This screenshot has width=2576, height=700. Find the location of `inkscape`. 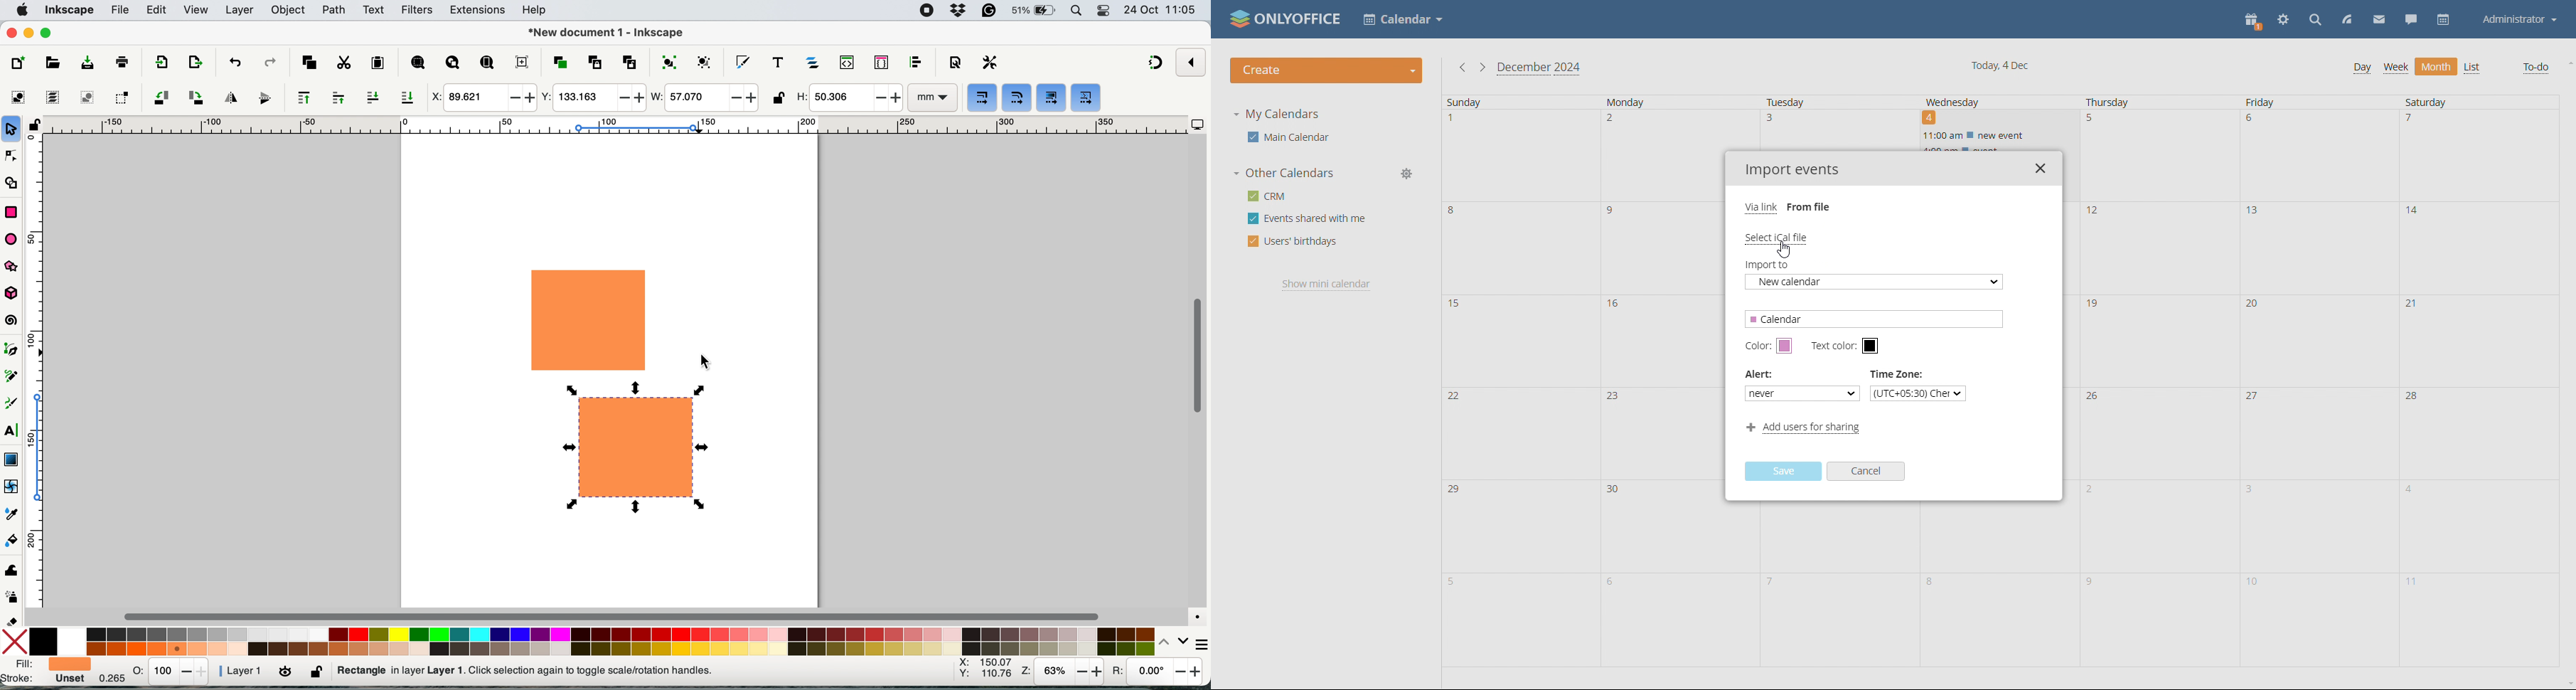

inkscape is located at coordinates (69, 11).